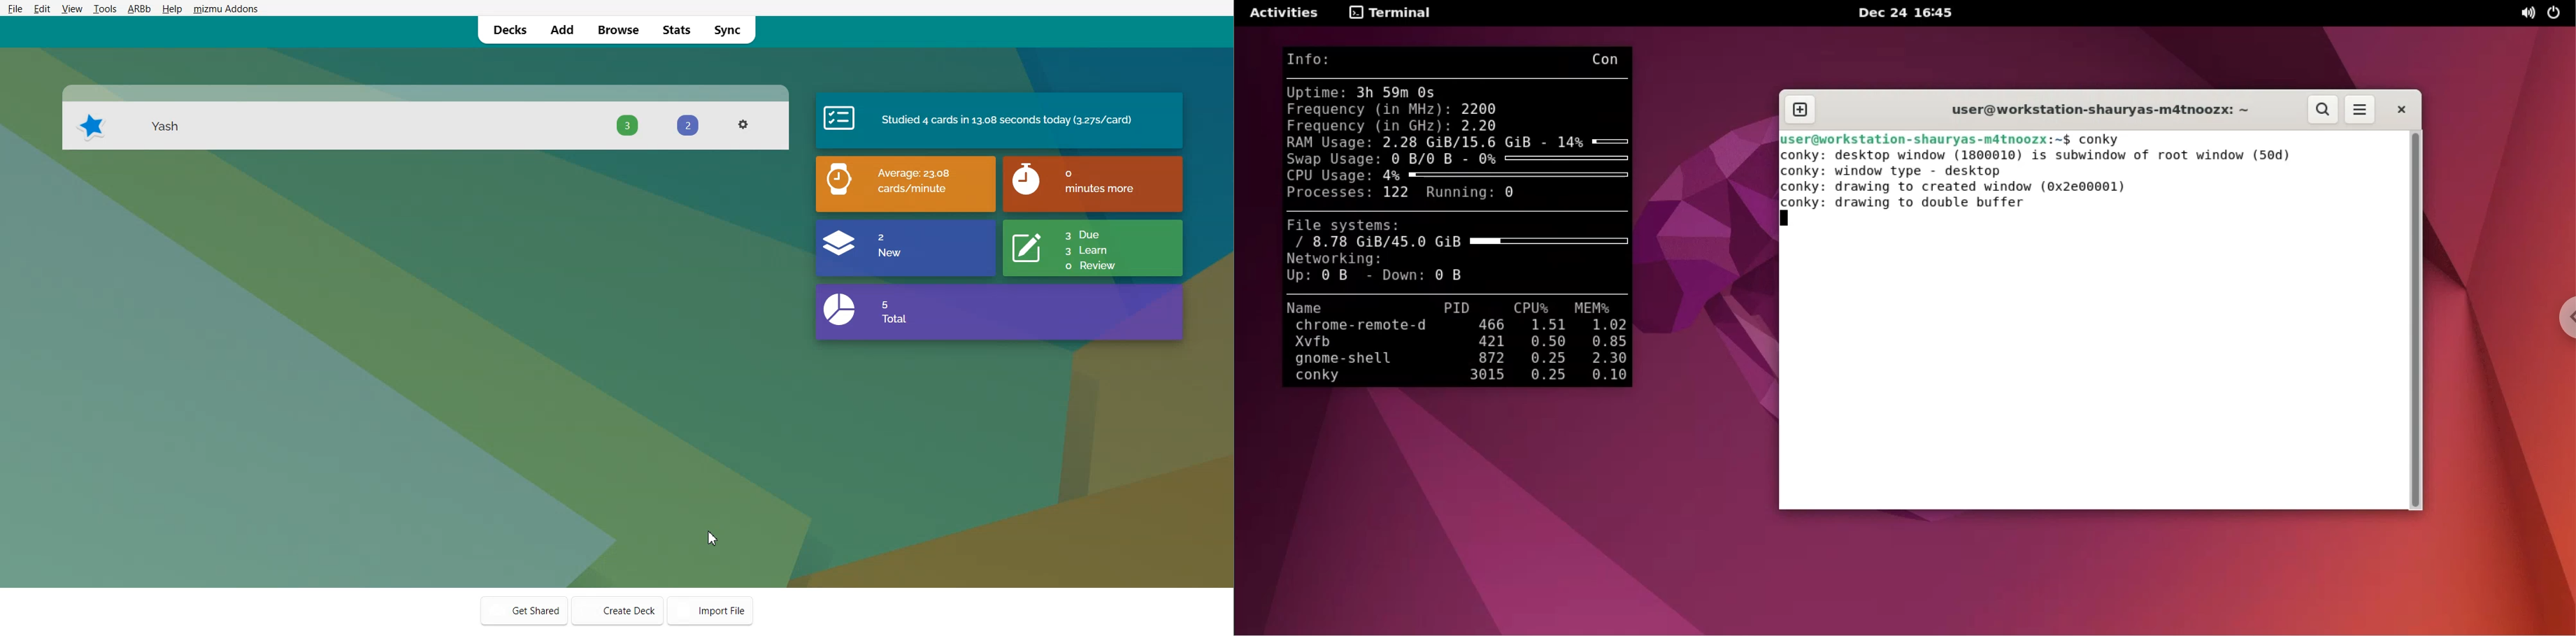 The image size is (2576, 644). What do you see at coordinates (524, 609) in the screenshot?
I see `Get Shared` at bounding box center [524, 609].